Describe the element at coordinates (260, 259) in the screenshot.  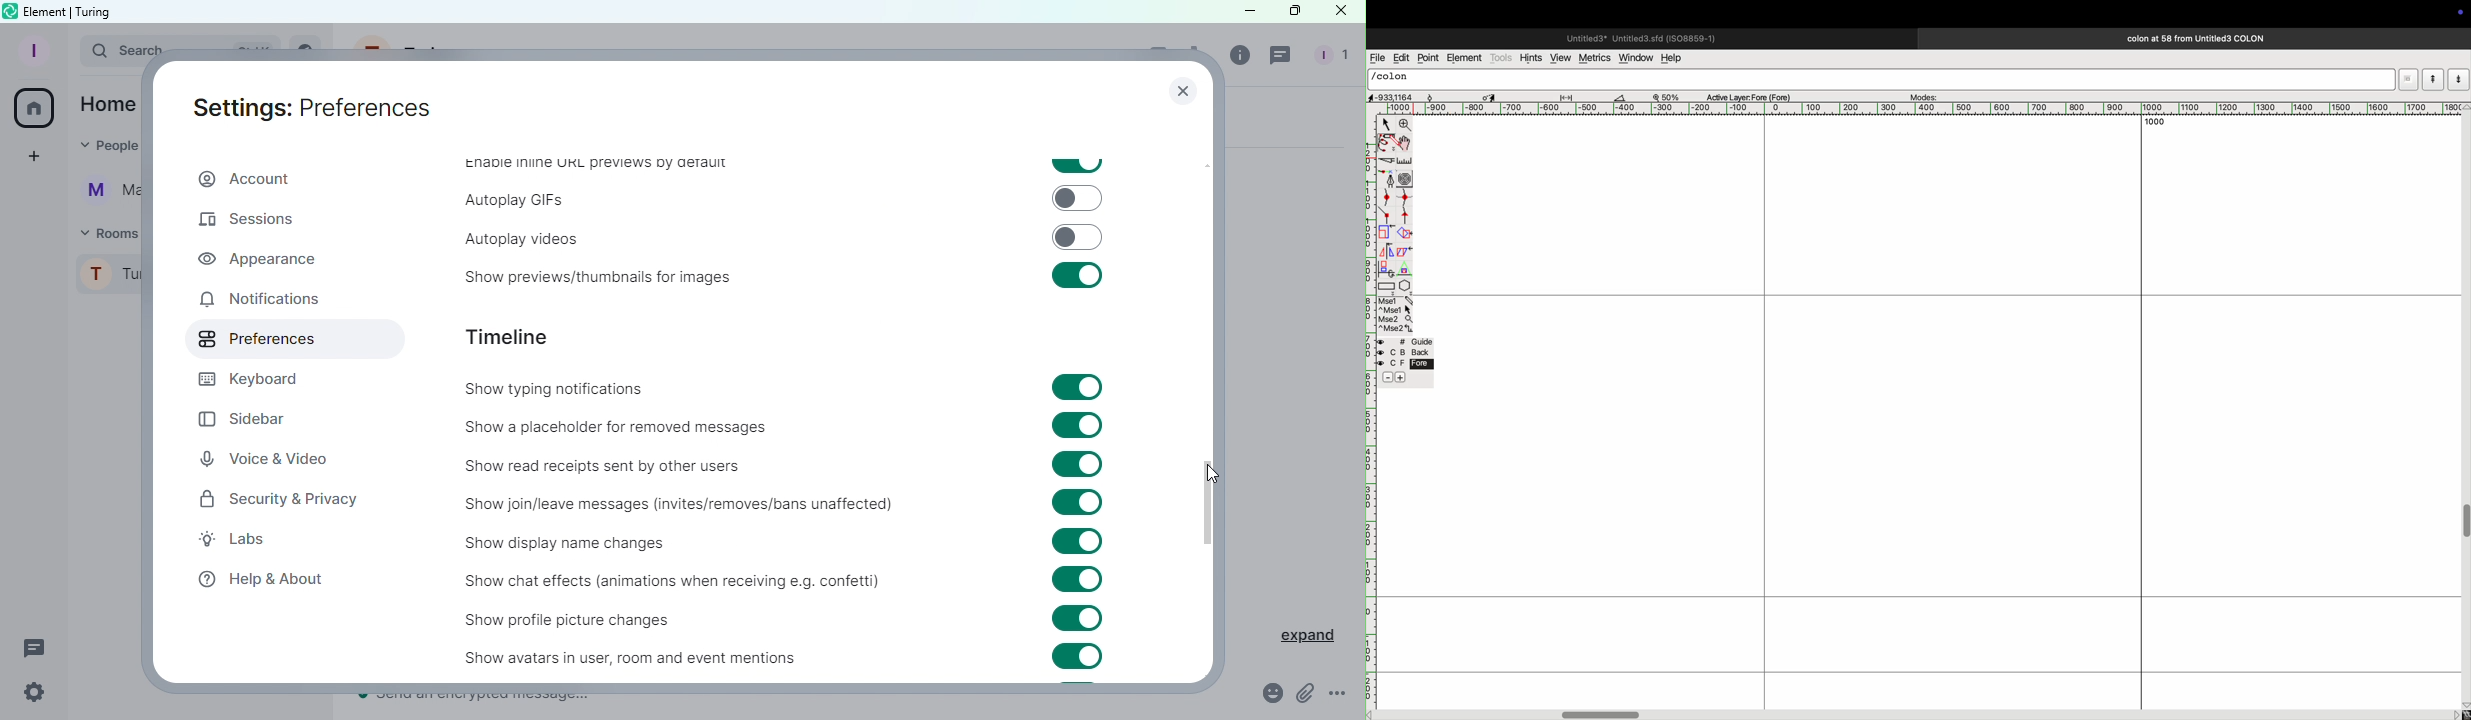
I see `Appearance` at that location.